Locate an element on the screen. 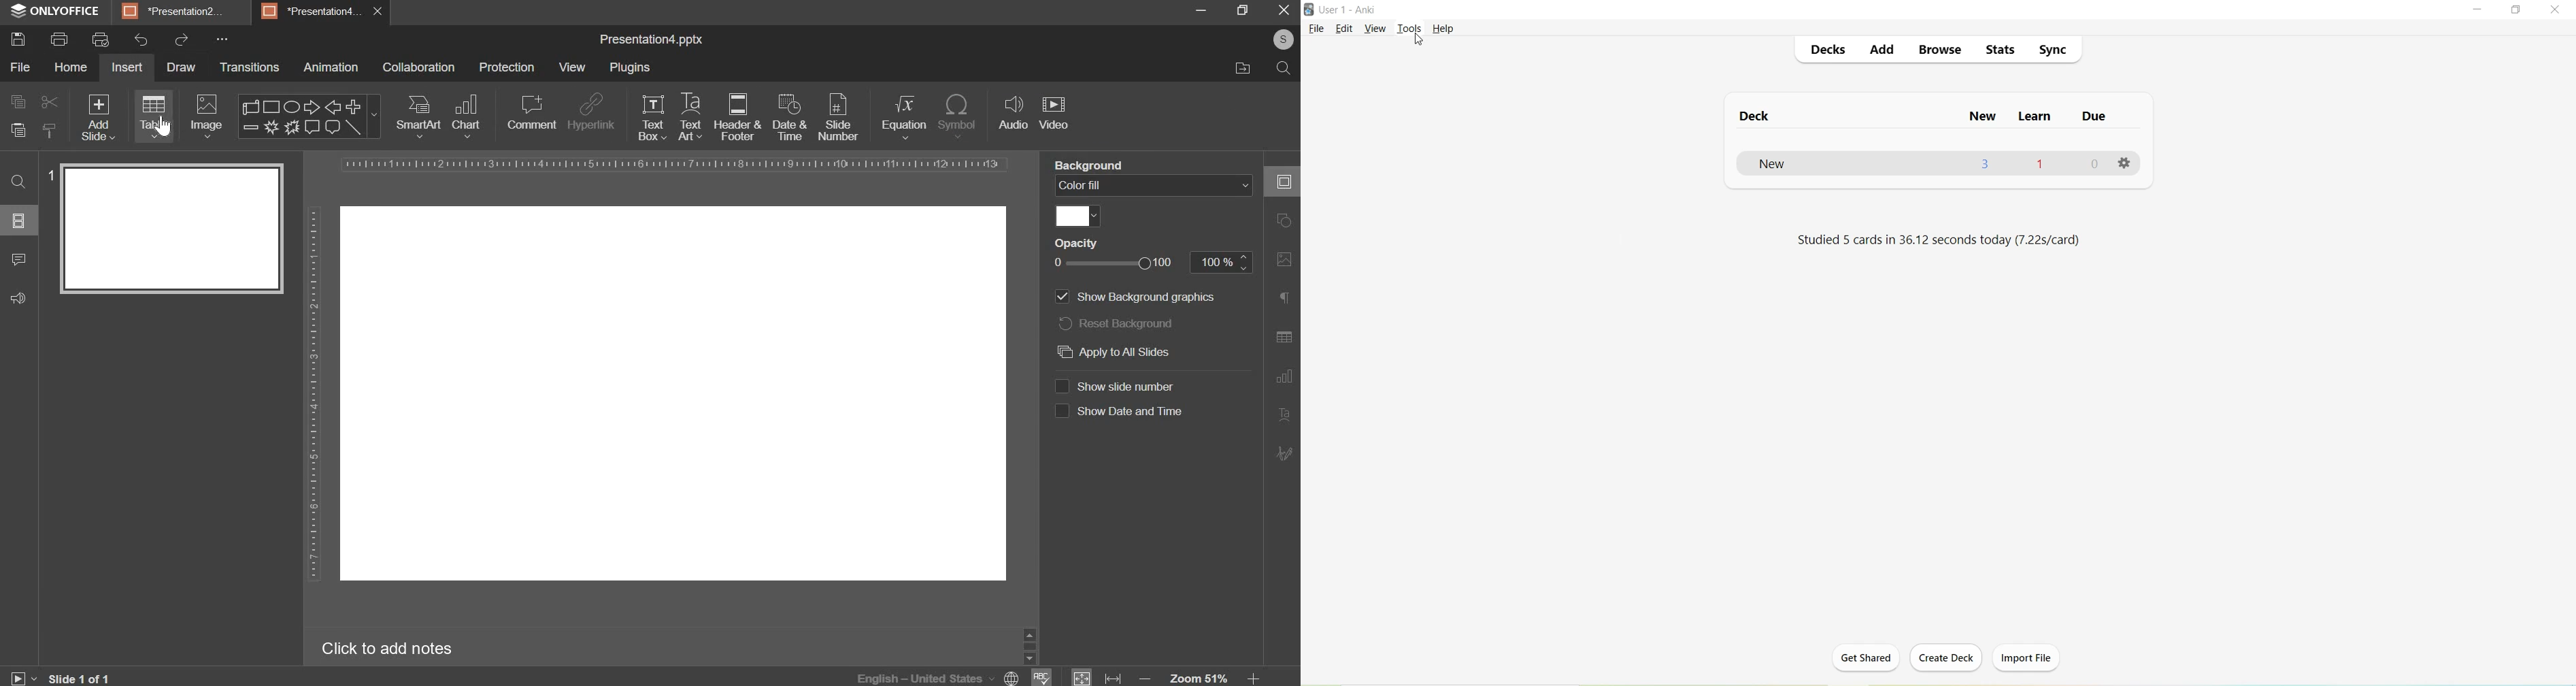  Import file is located at coordinates (2029, 655).